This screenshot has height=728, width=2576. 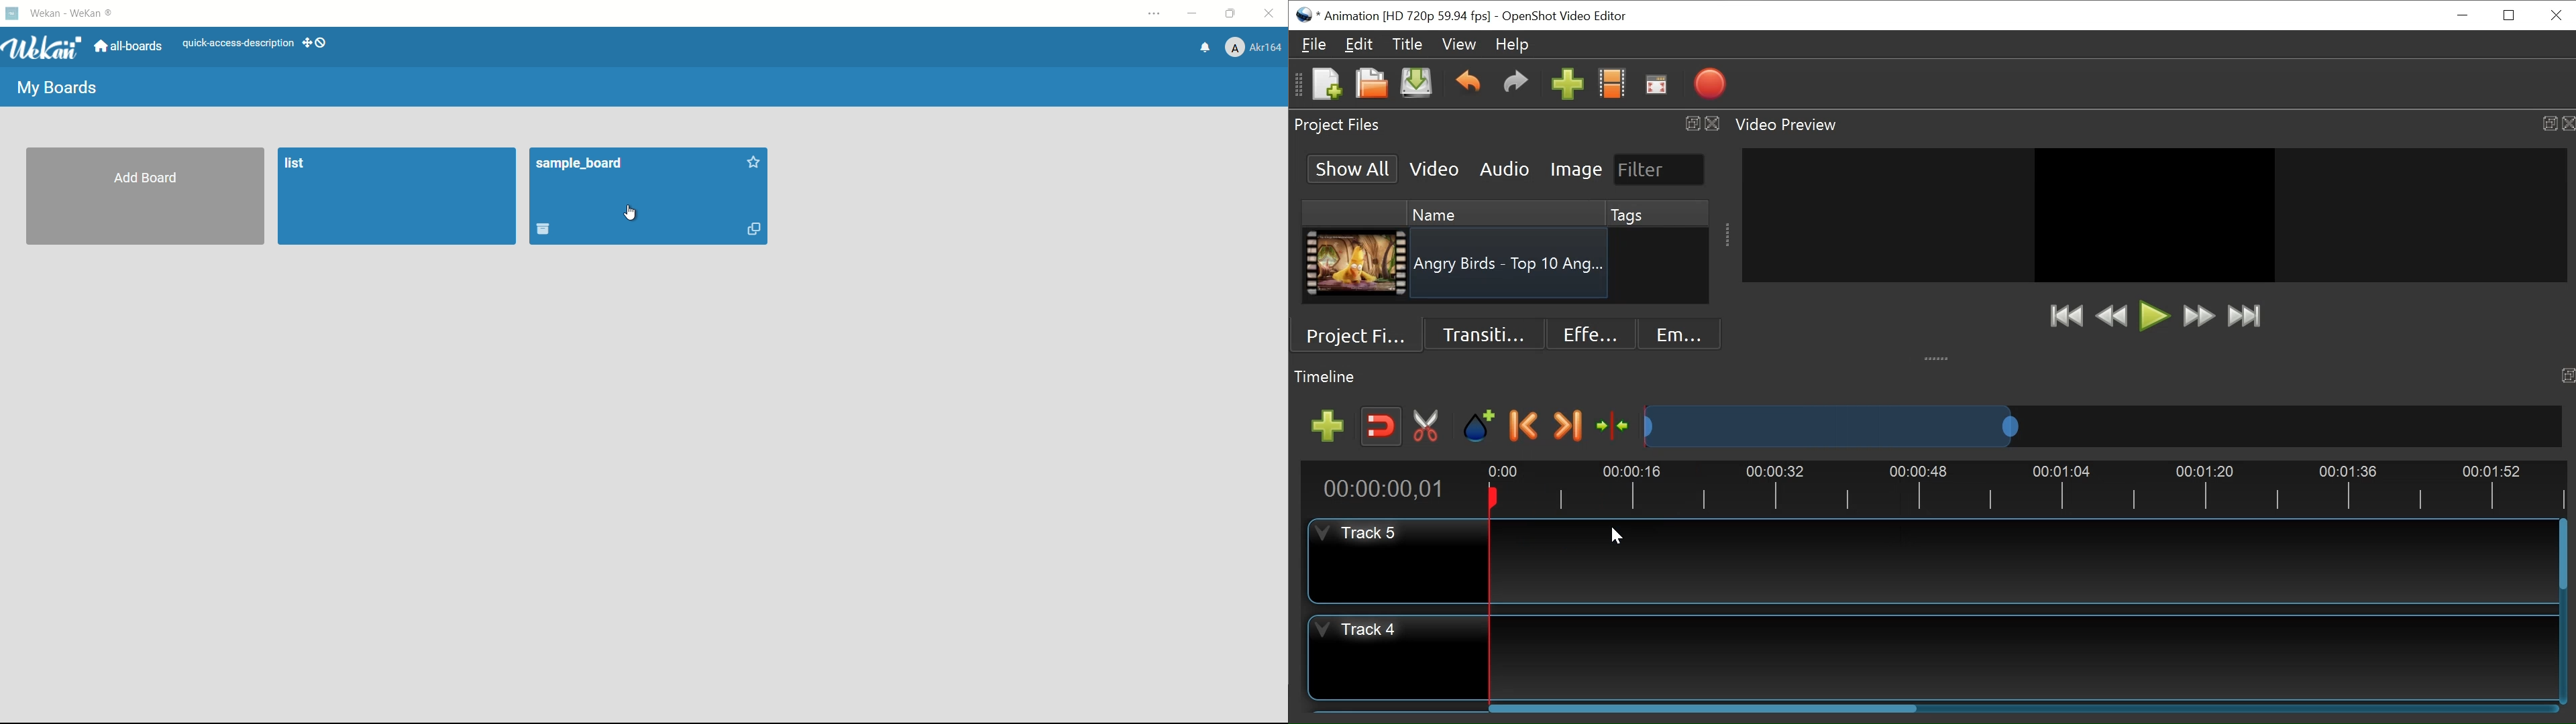 What do you see at coordinates (1638, 213) in the screenshot?
I see `Tags` at bounding box center [1638, 213].